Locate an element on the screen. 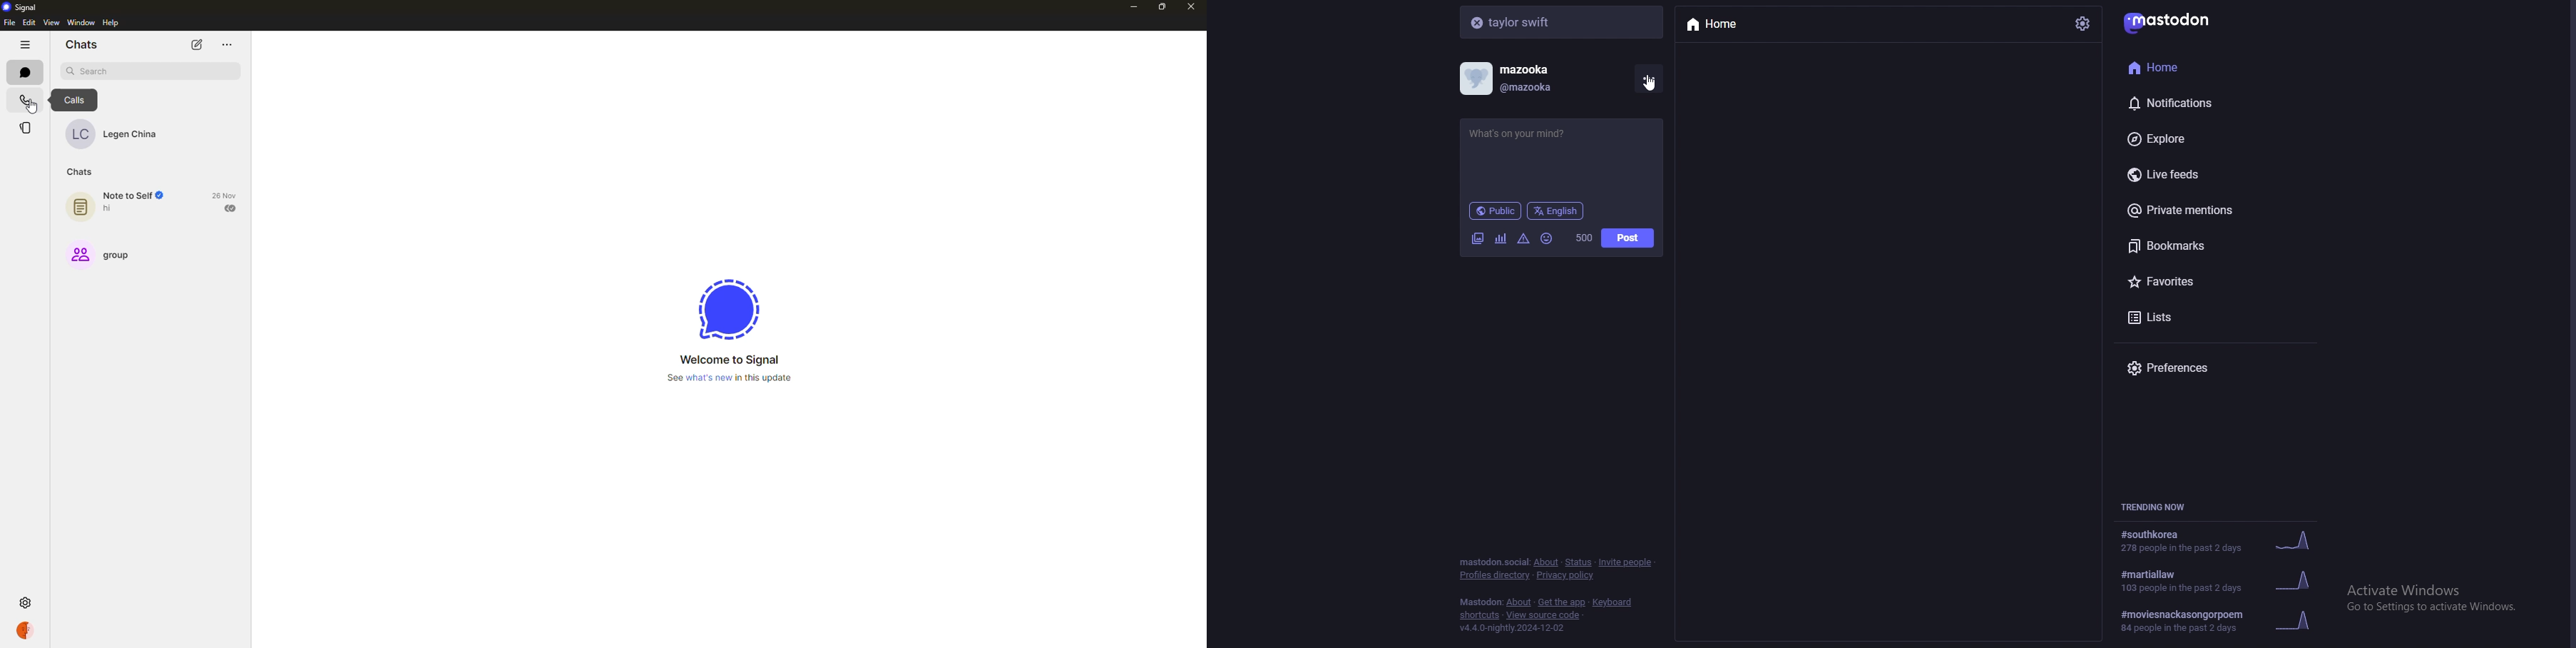 This screenshot has height=672, width=2576. explore is located at coordinates (2204, 139).